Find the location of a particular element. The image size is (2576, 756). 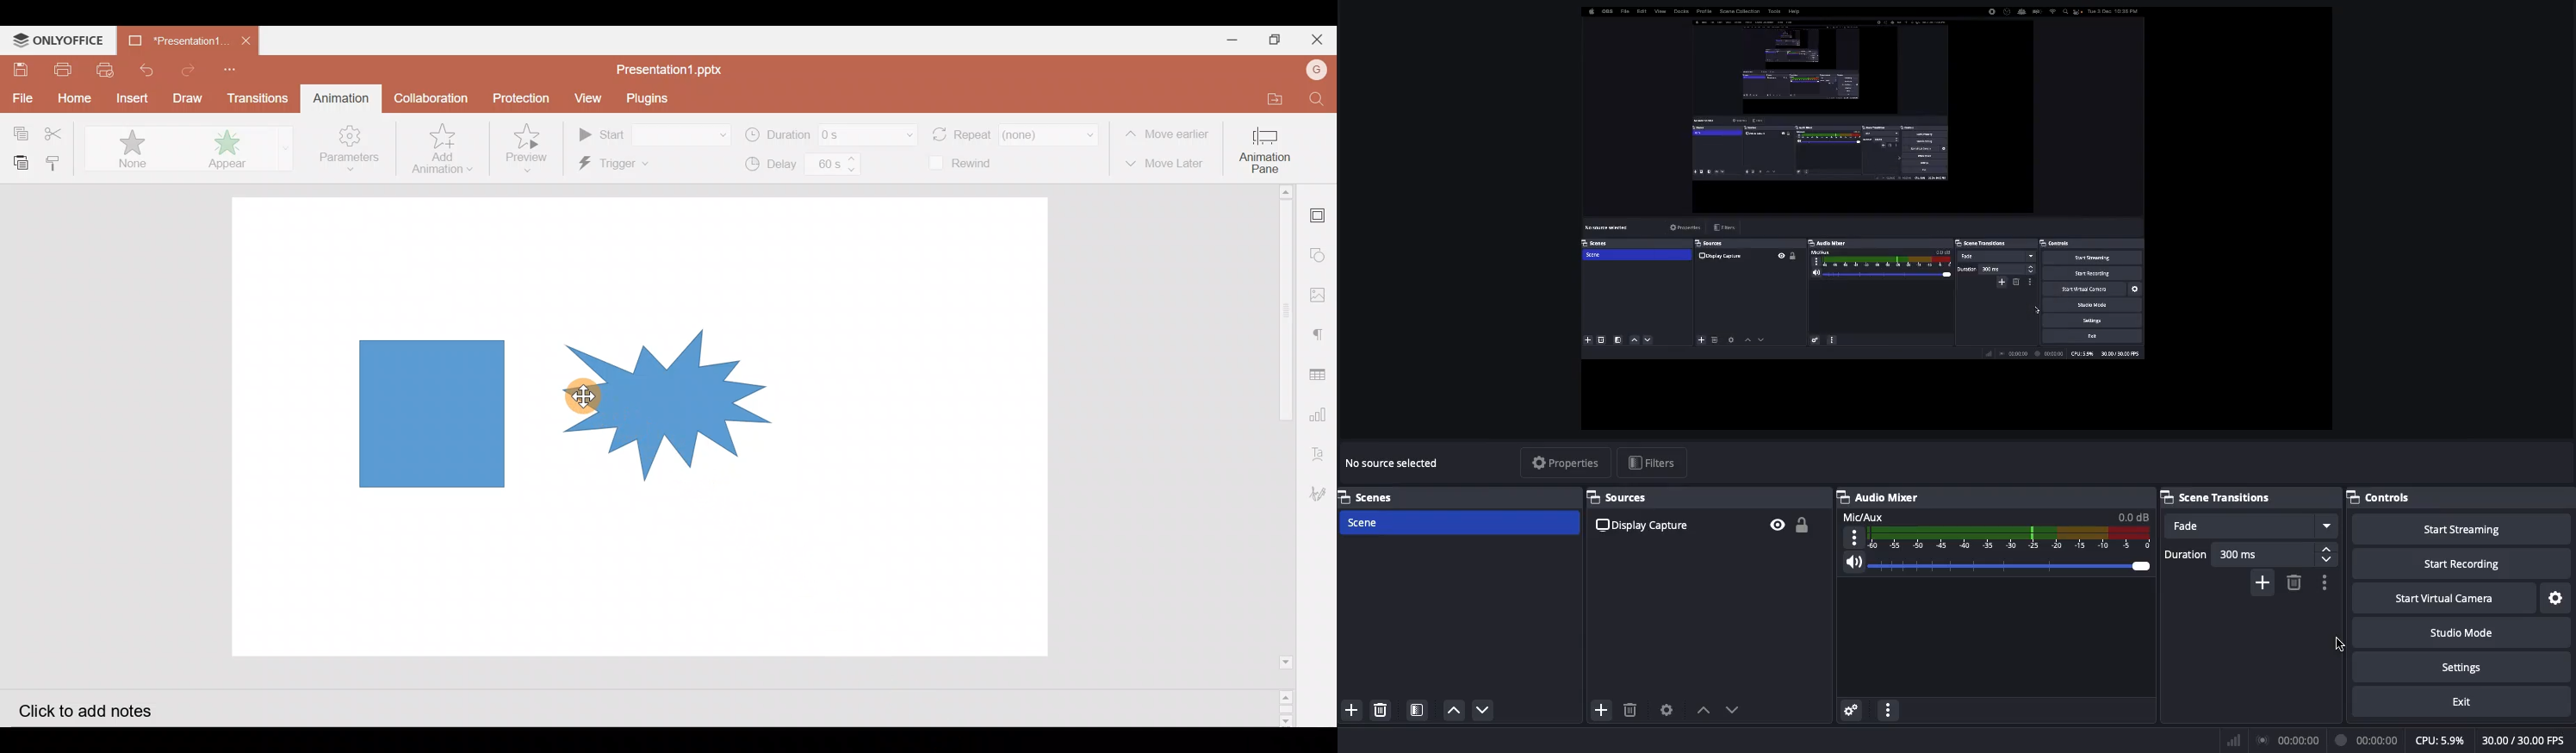

Cursor on shape is located at coordinates (581, 395).